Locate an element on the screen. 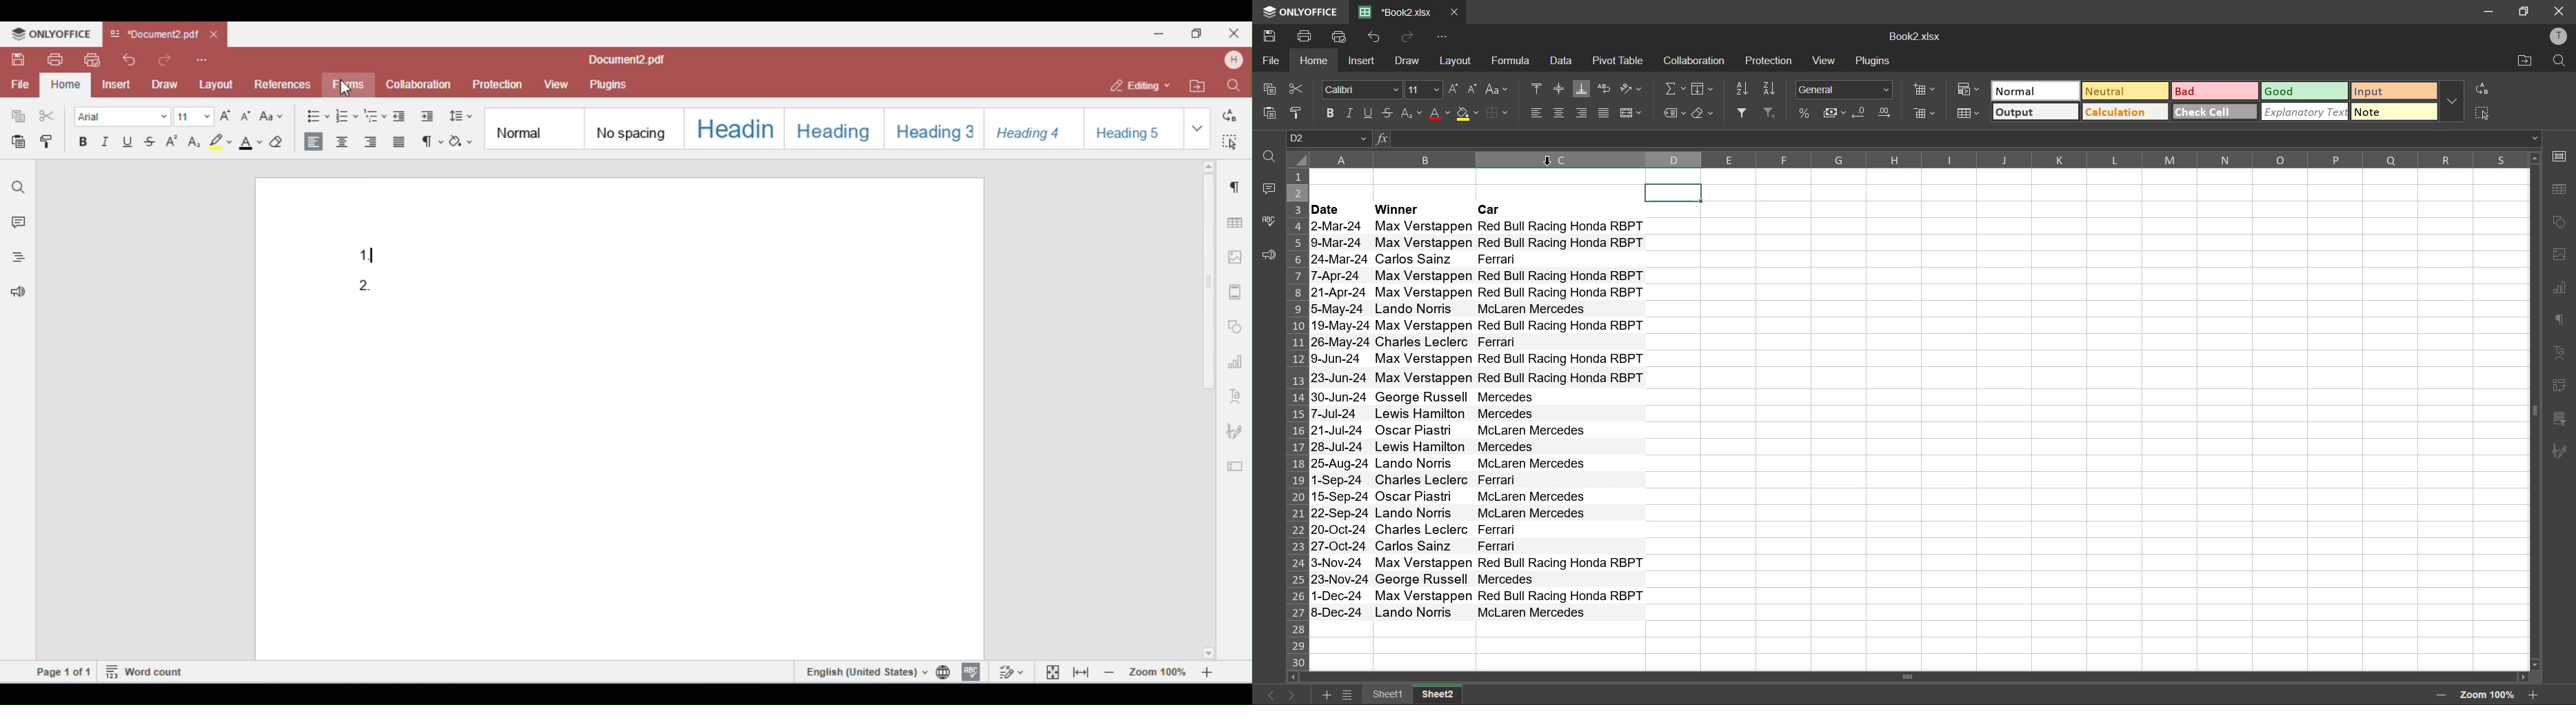 The height and width of the screenshot is (728, 2576). Max Verstappen
Max Verstappen
Carlos Sainz
Max Verstappen
Max Verstappen
Lando Norris
Max Verstappen
Charles Leclerc
Max Verstappen
Max Verstappen
George Russell
Lewis Hamilton
Oscar Piastri
Lewis Hamilton
Lando Norris
Charles Leclerc
Oscar Piastri
Lando Norris
Charles Leclerc
Carlos Sainz
Max Verstappen
George Russell
Max Verstappen
Lando Norris is located at coordinates (1425, 419).